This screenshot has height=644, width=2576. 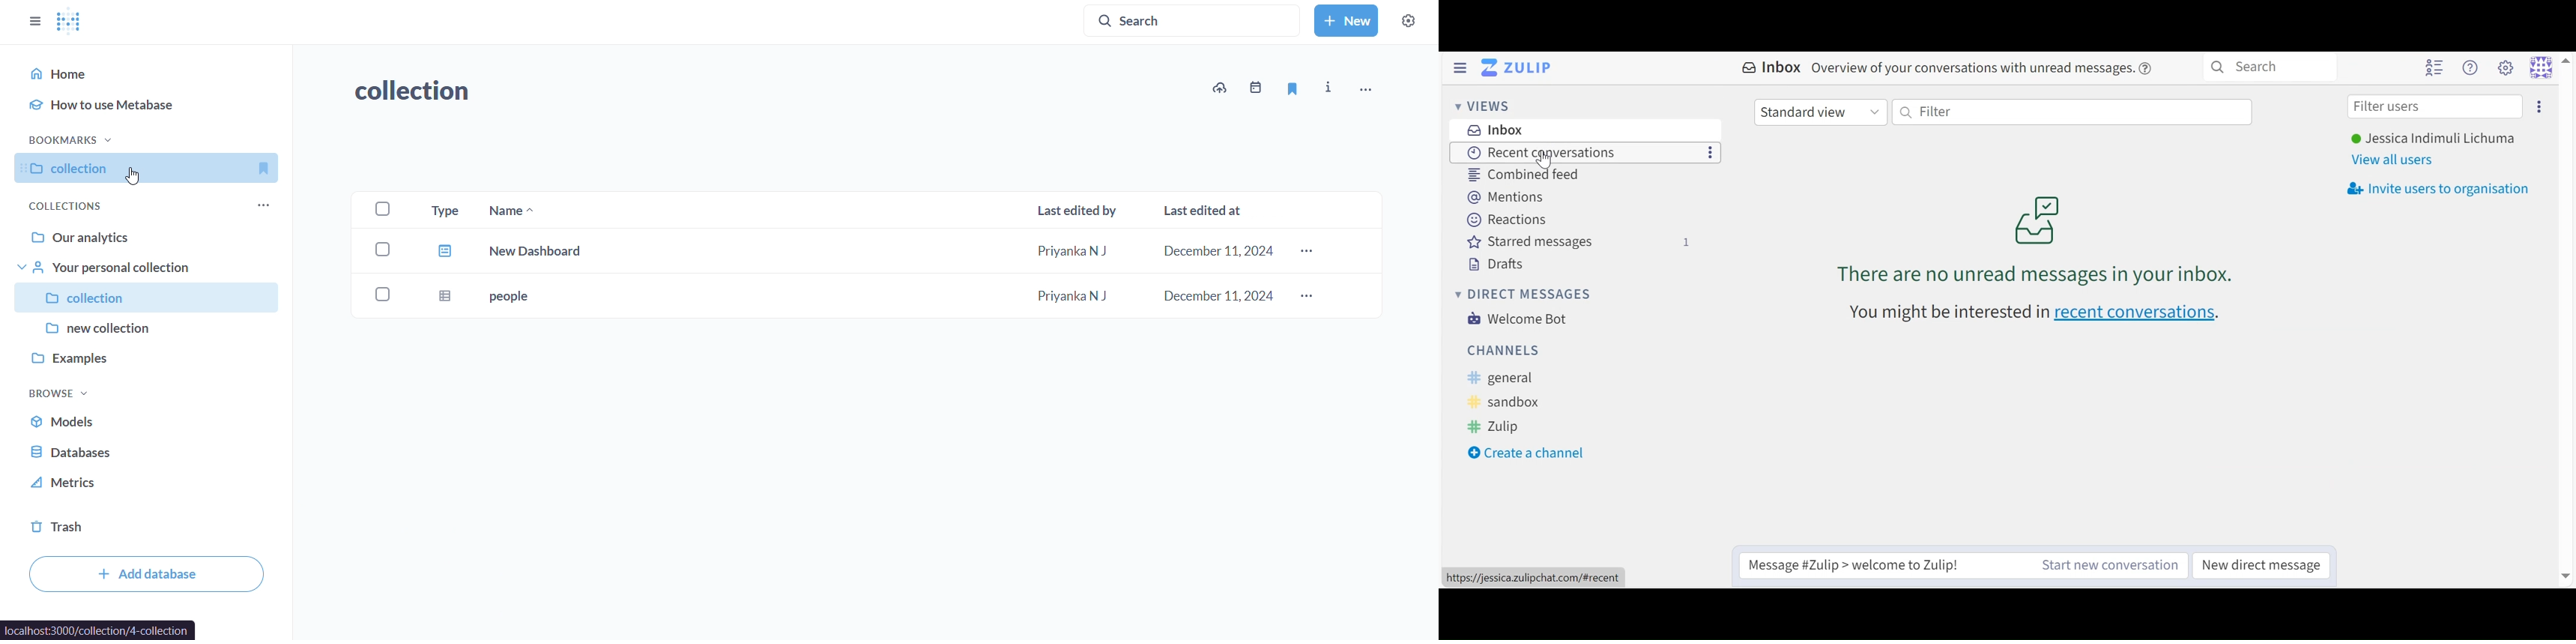 I want to click on Inbox, so click(x=1494, y=130).